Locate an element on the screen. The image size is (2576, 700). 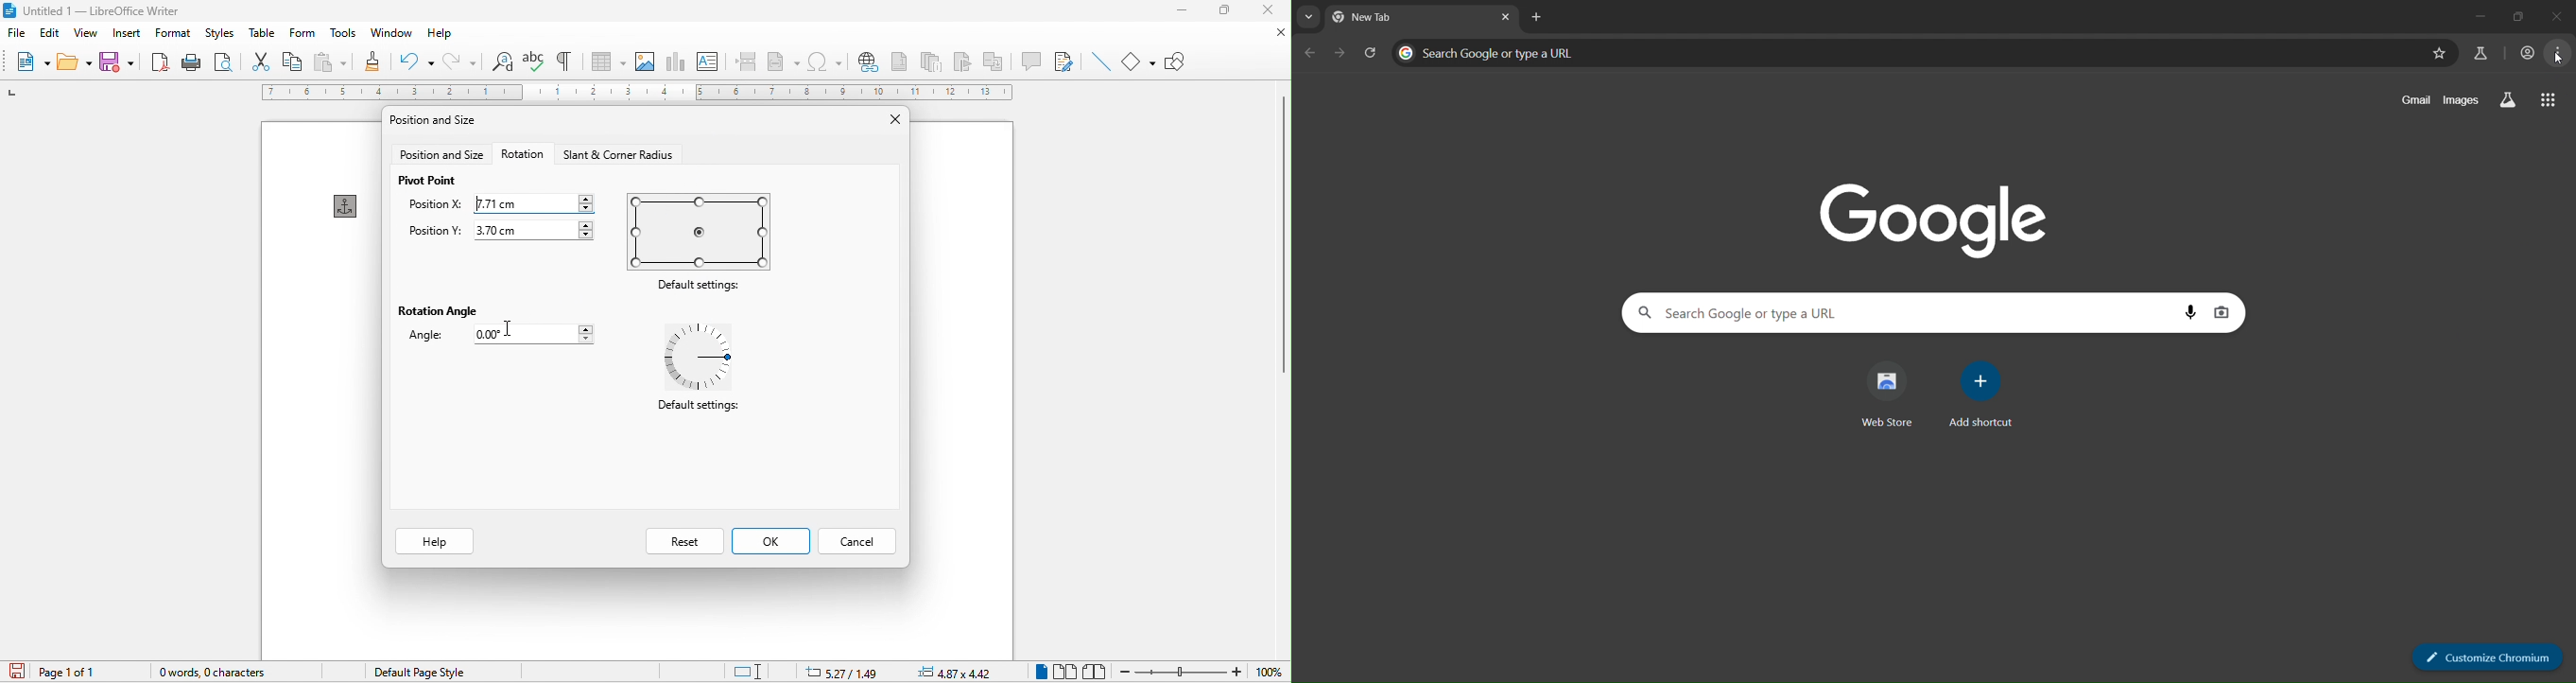
close is located at coordinates (2563, 15).